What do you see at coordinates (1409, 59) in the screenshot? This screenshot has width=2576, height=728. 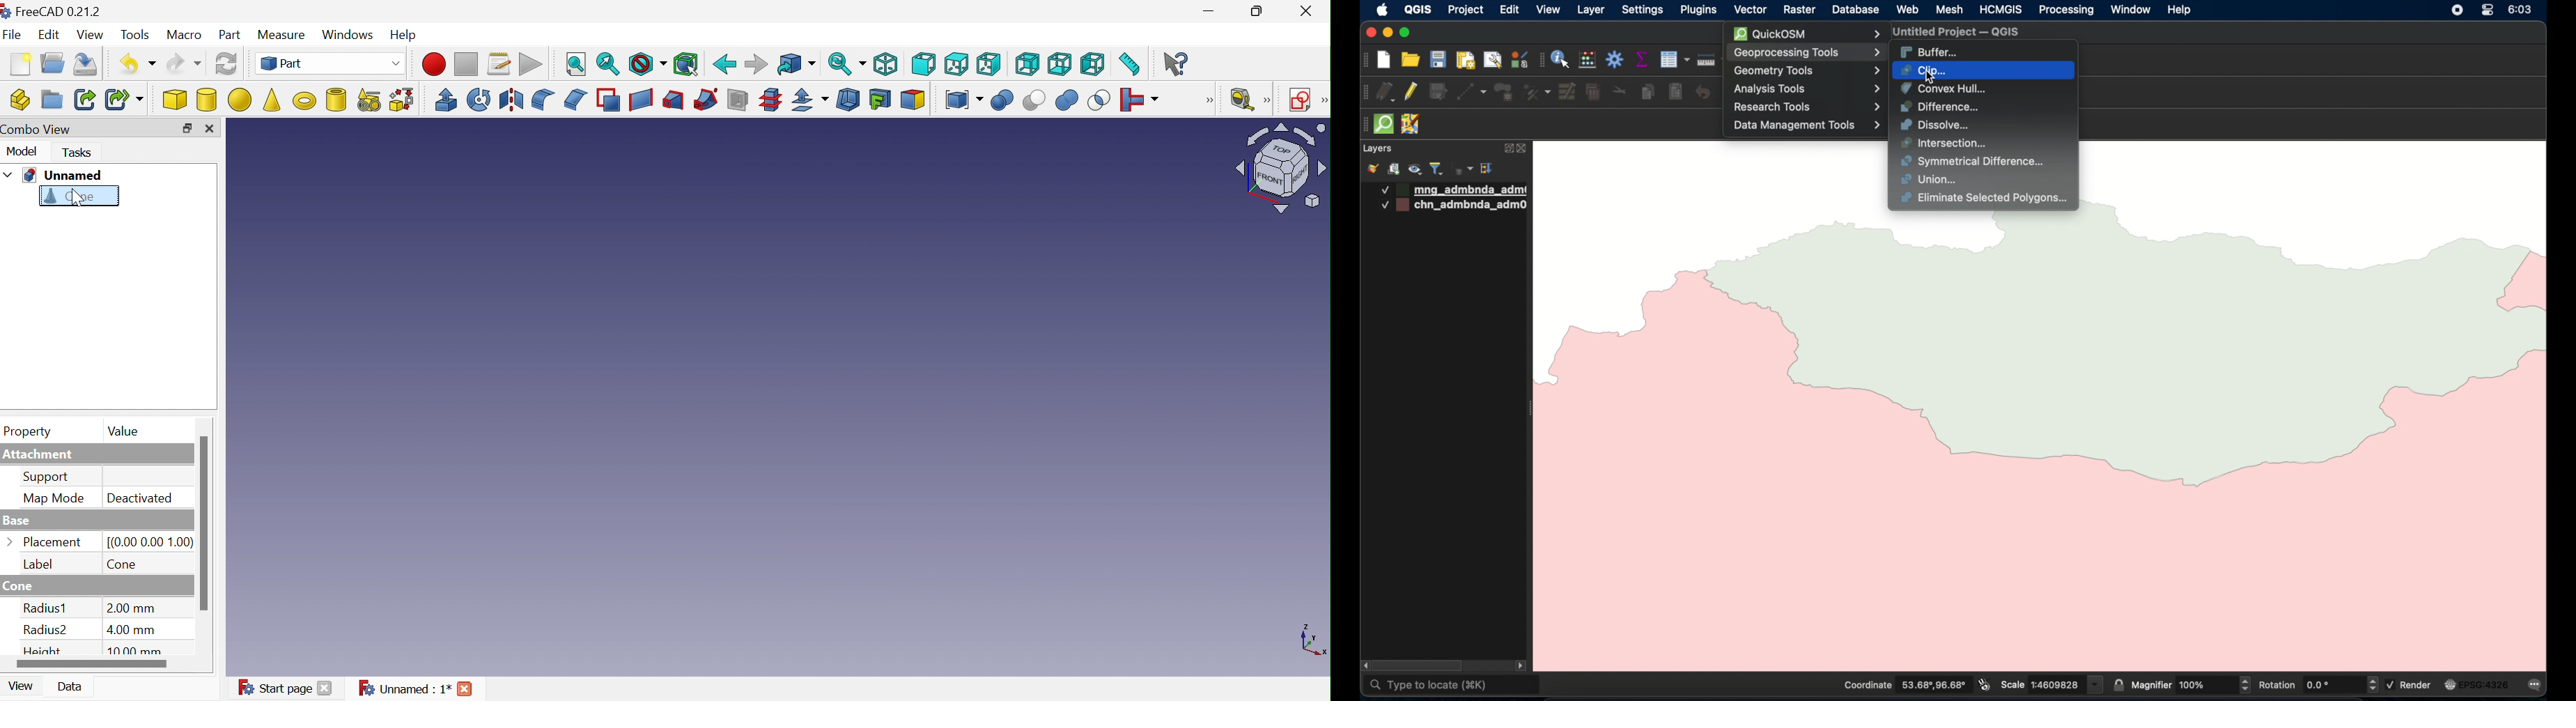 I see `open project` at bounding box center [1409, 59].